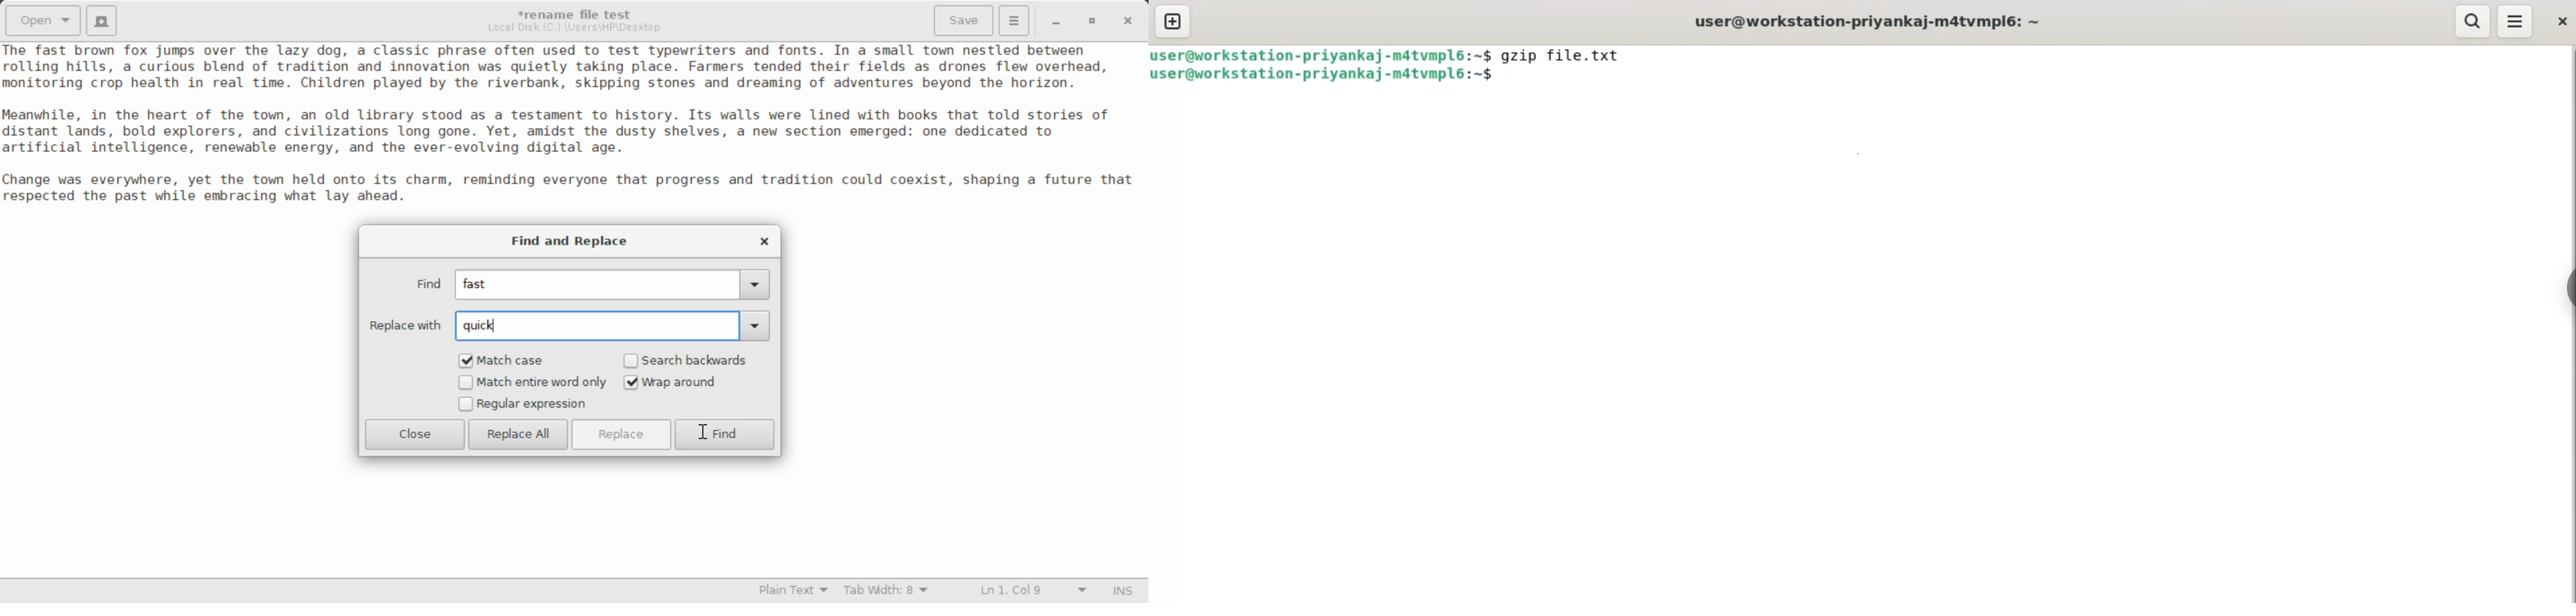  What do you see at coordinates (1031, 592) in the screenshot?
I see `Line and Character Count` at bounding box center [1031, 592].